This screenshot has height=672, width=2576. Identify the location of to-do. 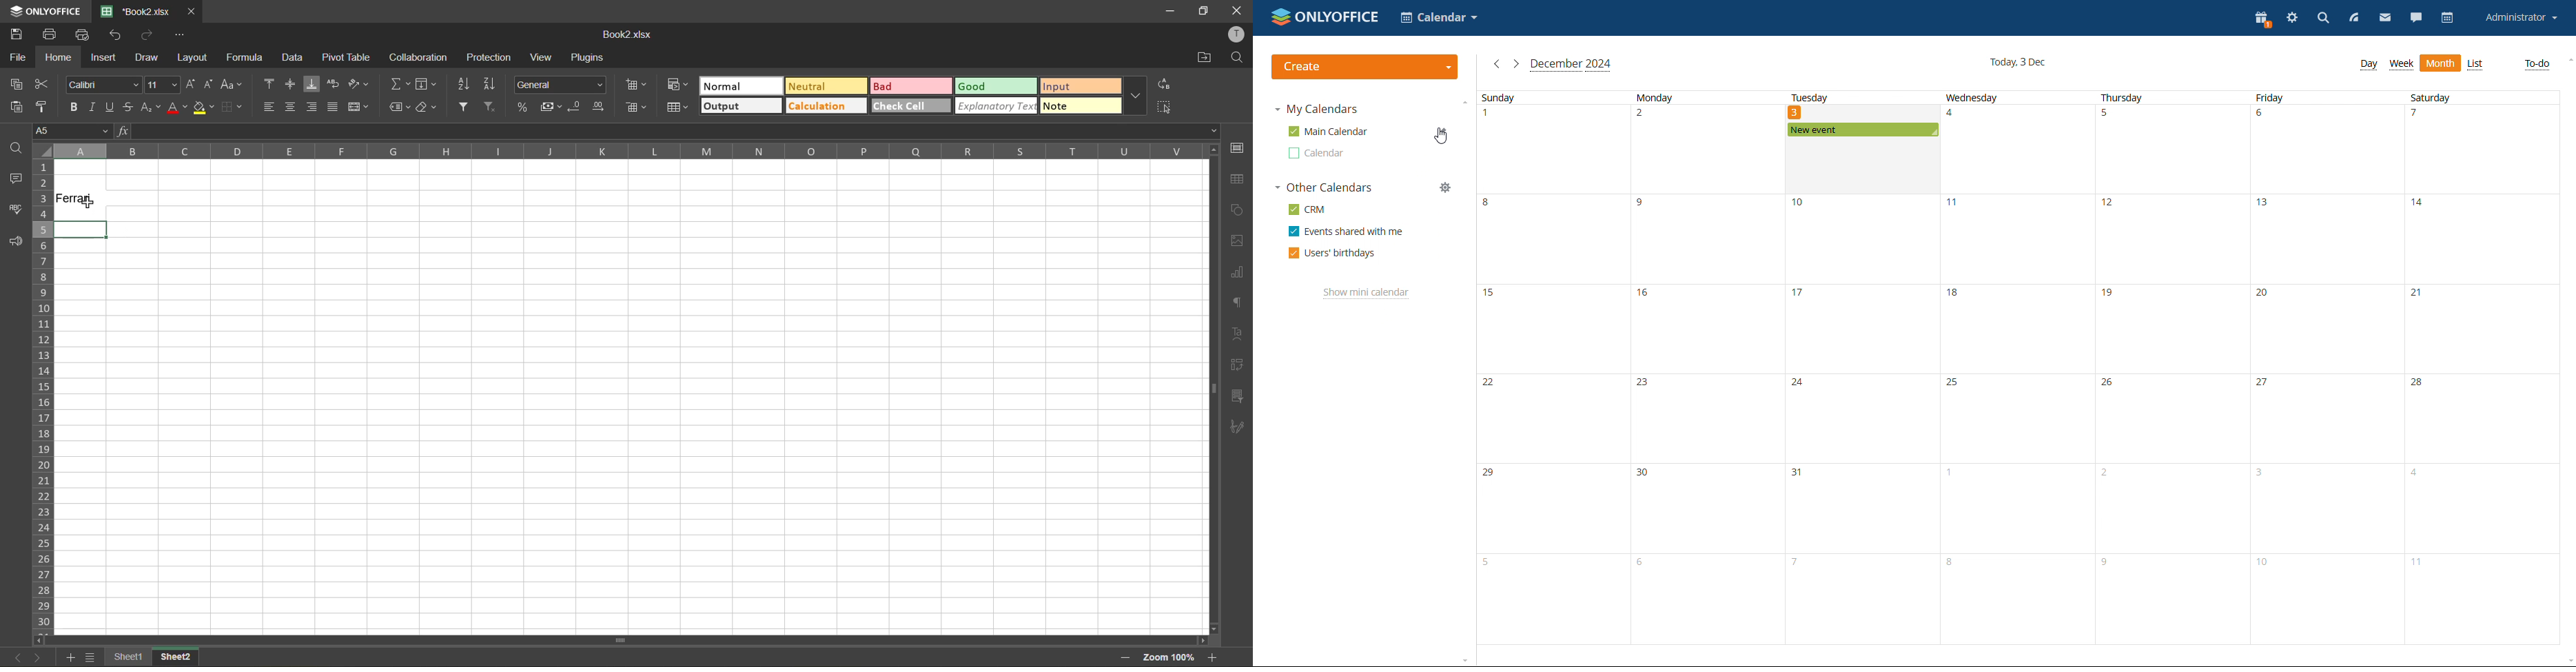
(2537, 65).